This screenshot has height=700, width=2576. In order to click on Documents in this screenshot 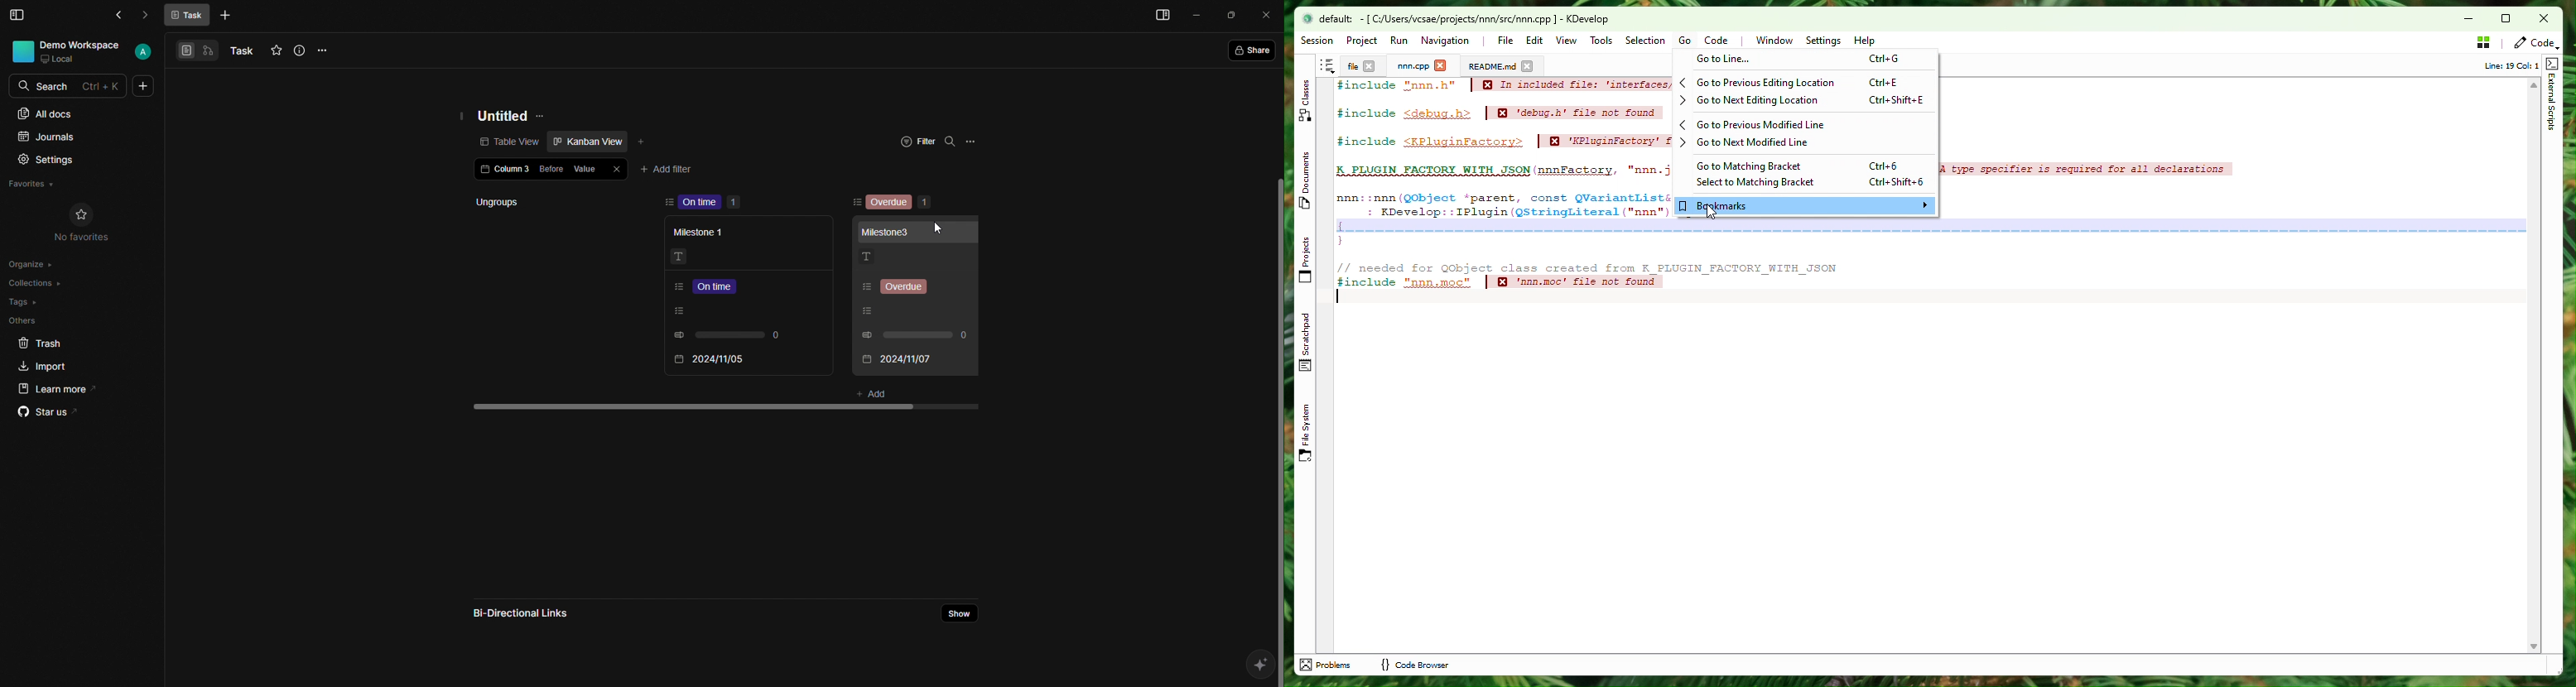, I will do `click(1307, 185)`.